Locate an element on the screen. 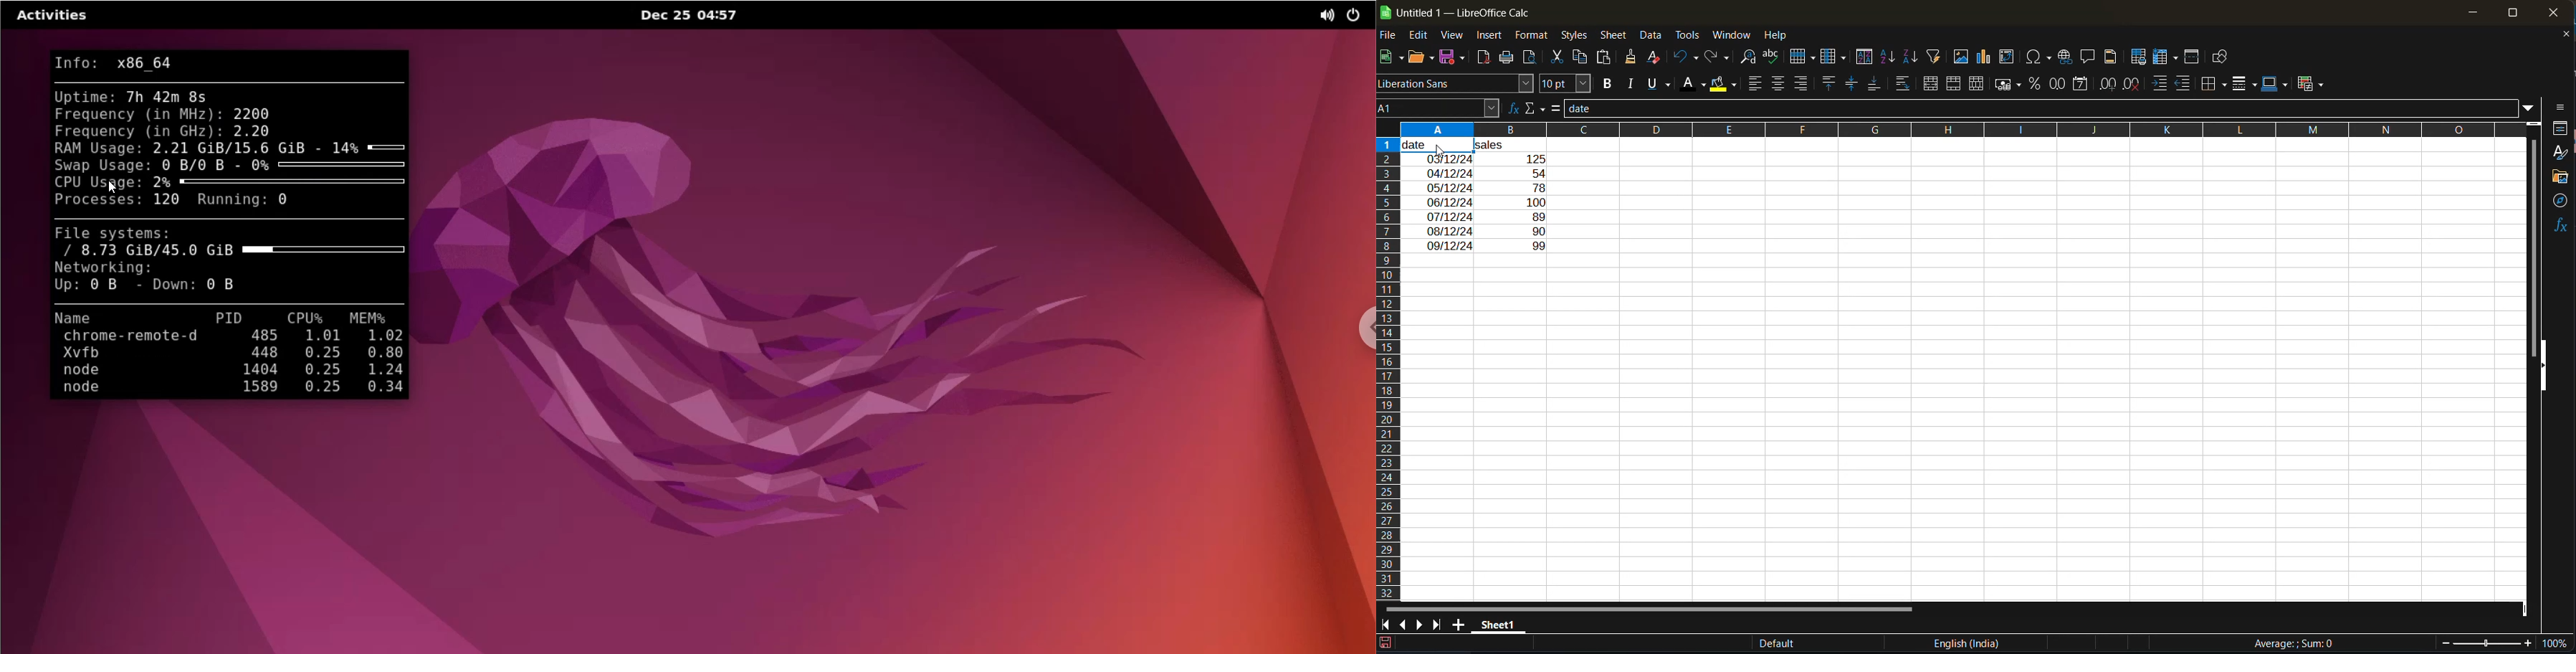  wrap text is located at coordinates (1905, 83).